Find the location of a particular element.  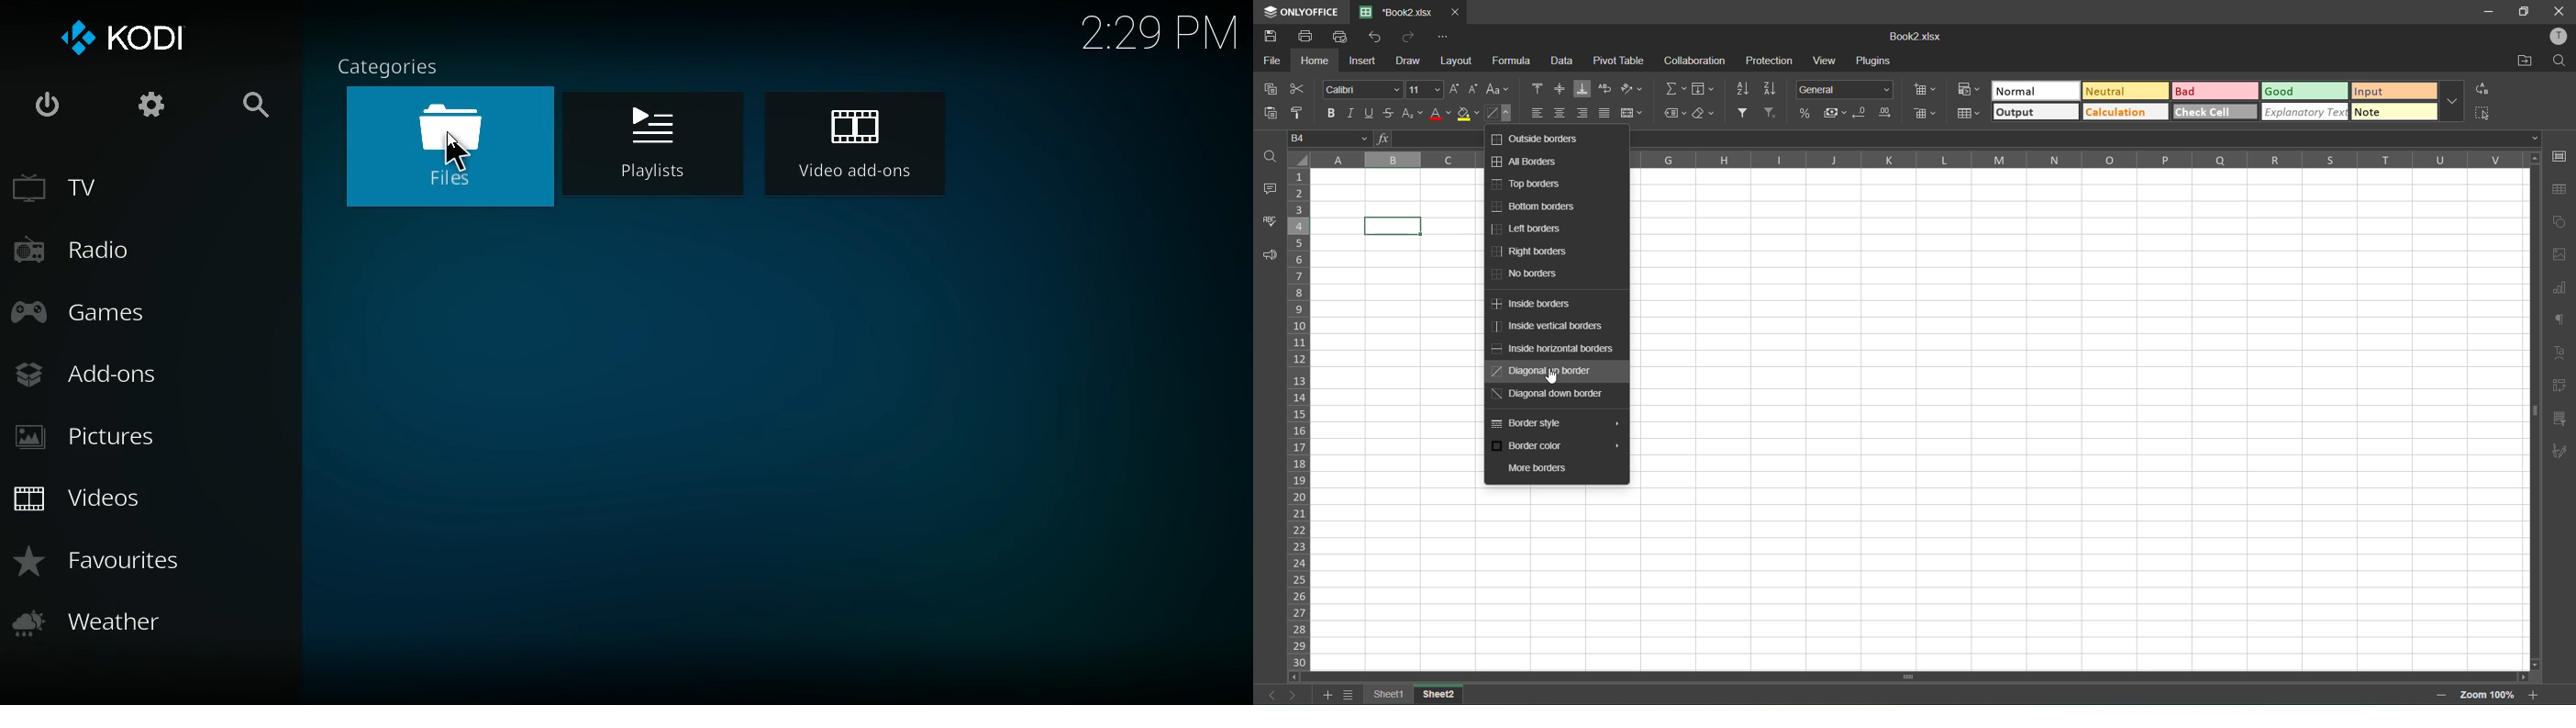

fillcolor is located at coordinates (1468, 115).